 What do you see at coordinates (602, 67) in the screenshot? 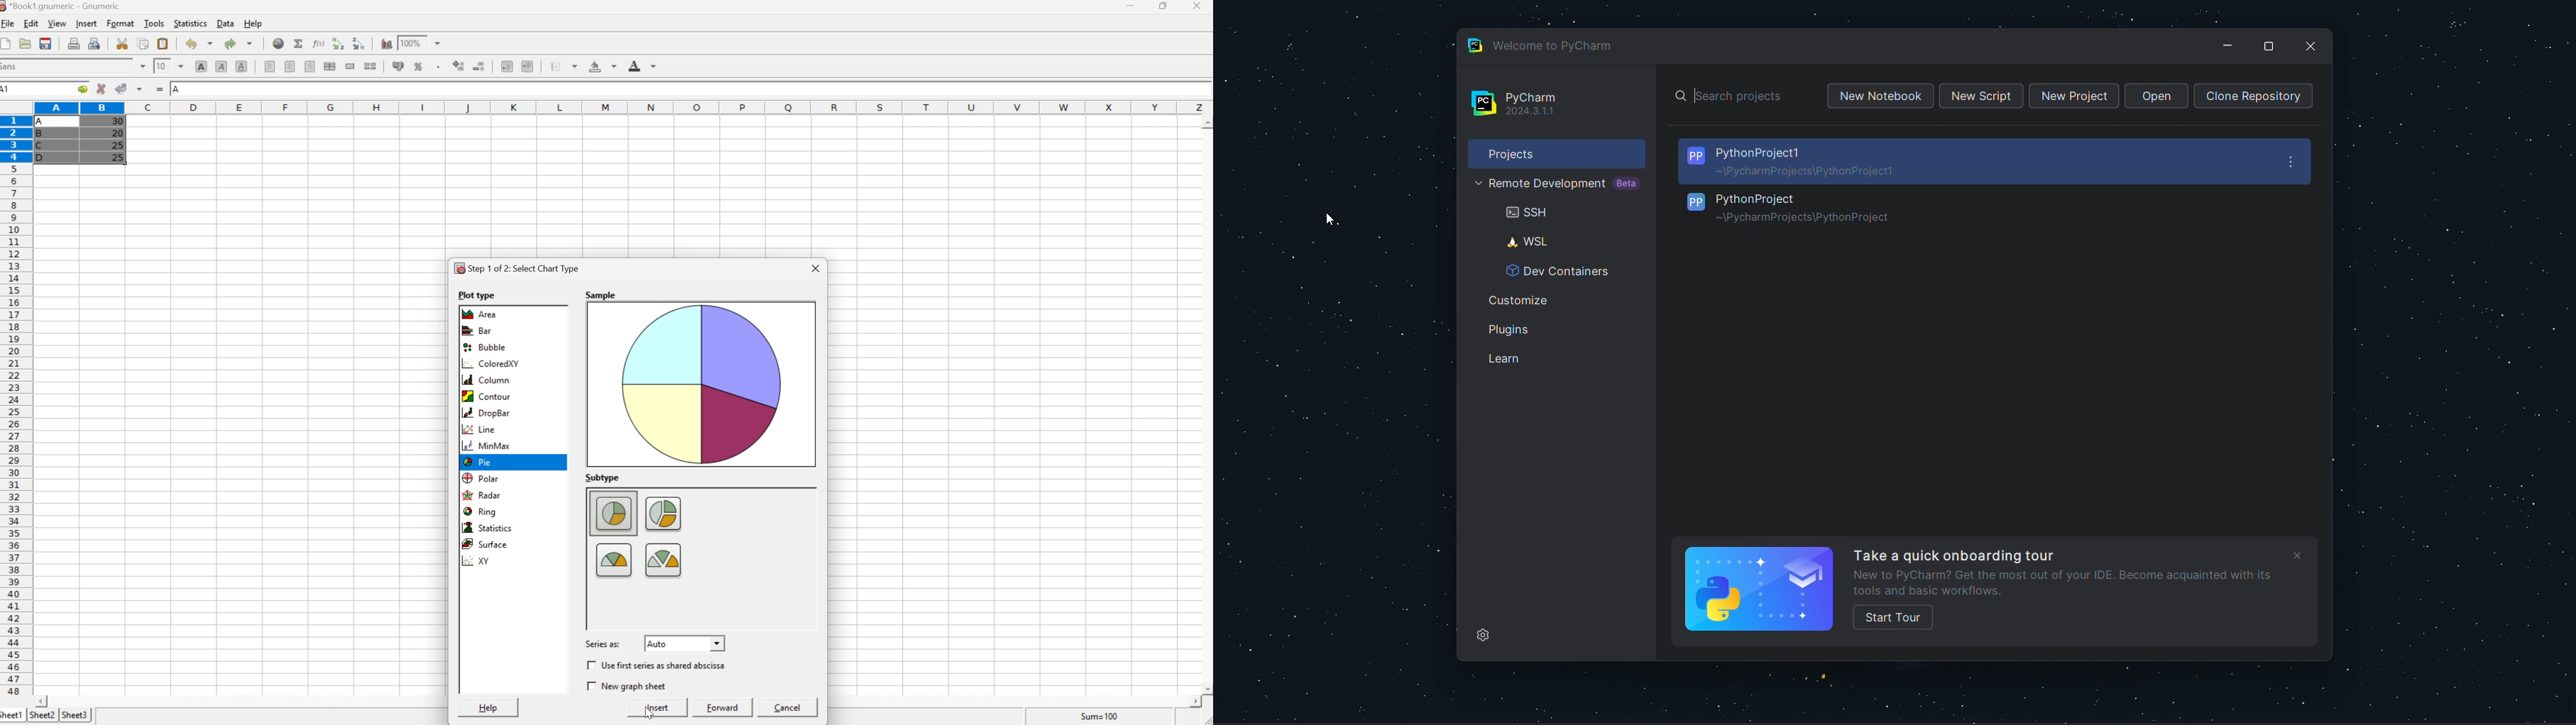
I see `Background` at bounding box center [602, 67].